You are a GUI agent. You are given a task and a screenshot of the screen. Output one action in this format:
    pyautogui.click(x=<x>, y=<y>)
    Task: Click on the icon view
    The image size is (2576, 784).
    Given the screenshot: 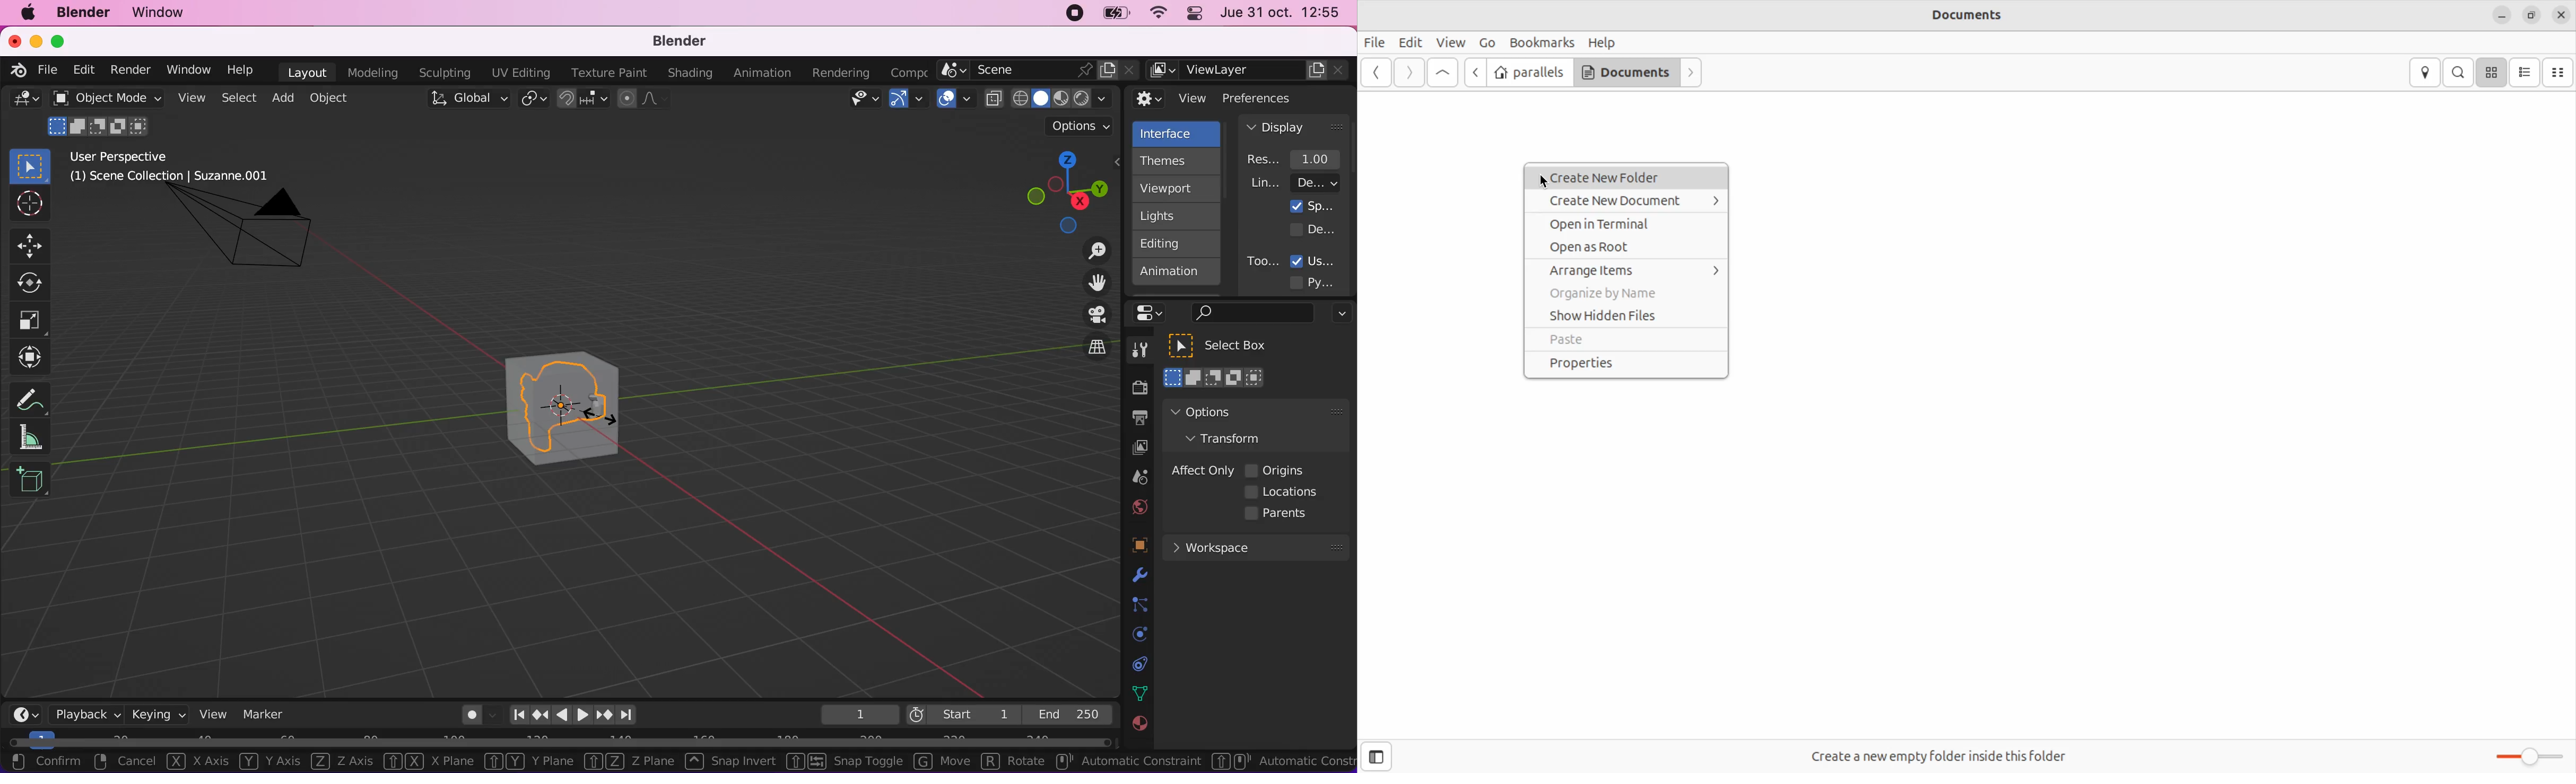 What is the action you would take?
    pyautogui.click(x=2494, y=73)
    